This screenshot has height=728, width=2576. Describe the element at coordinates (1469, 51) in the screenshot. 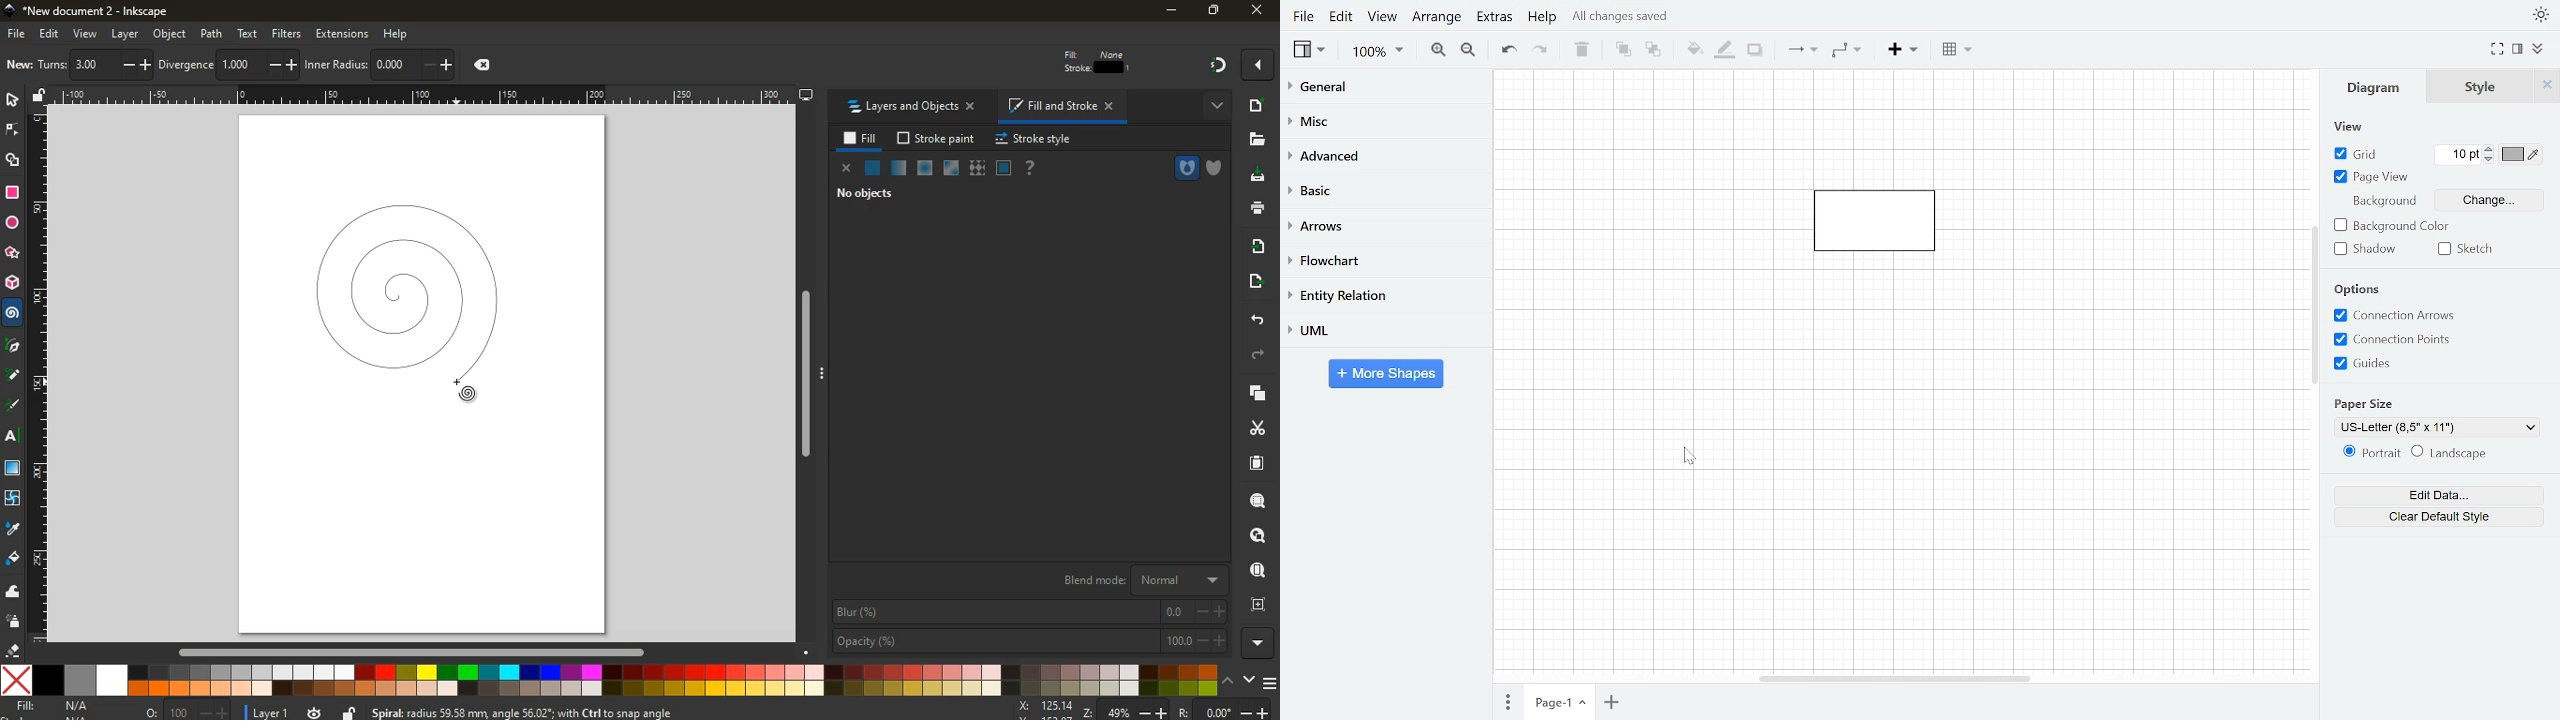

I see `Zoom out` at that location.